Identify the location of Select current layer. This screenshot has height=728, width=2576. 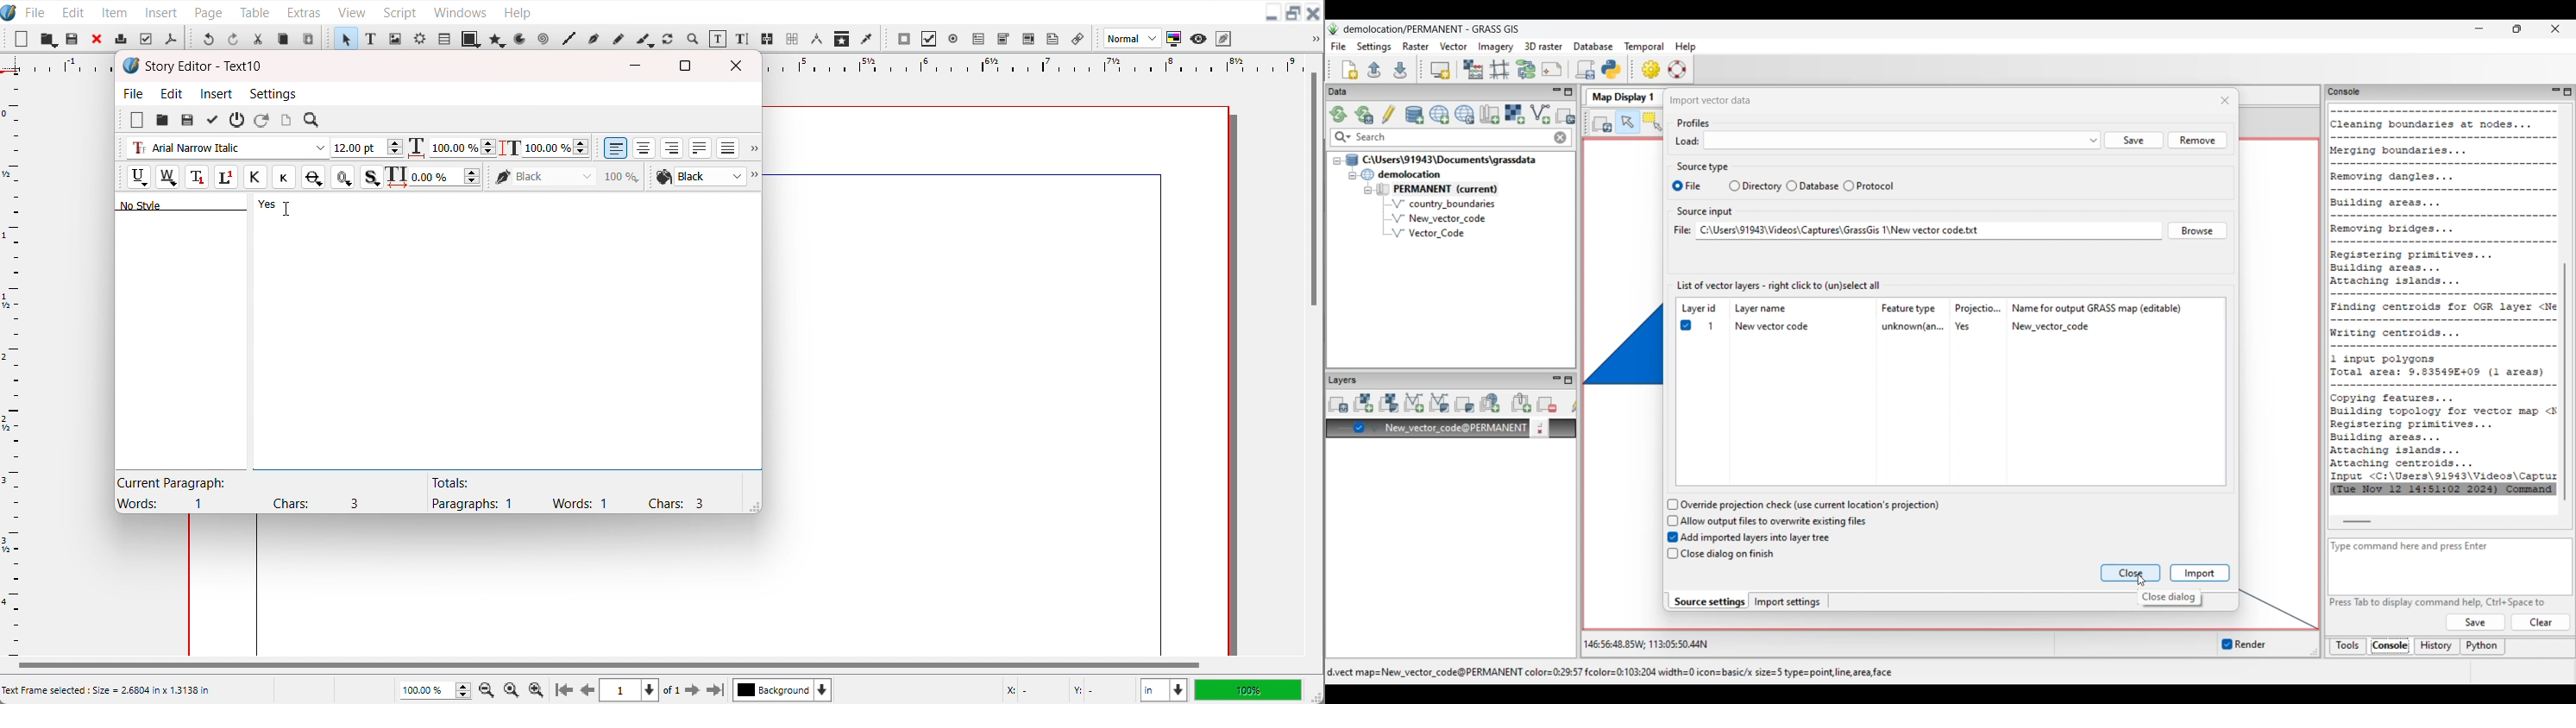
(782, 689).